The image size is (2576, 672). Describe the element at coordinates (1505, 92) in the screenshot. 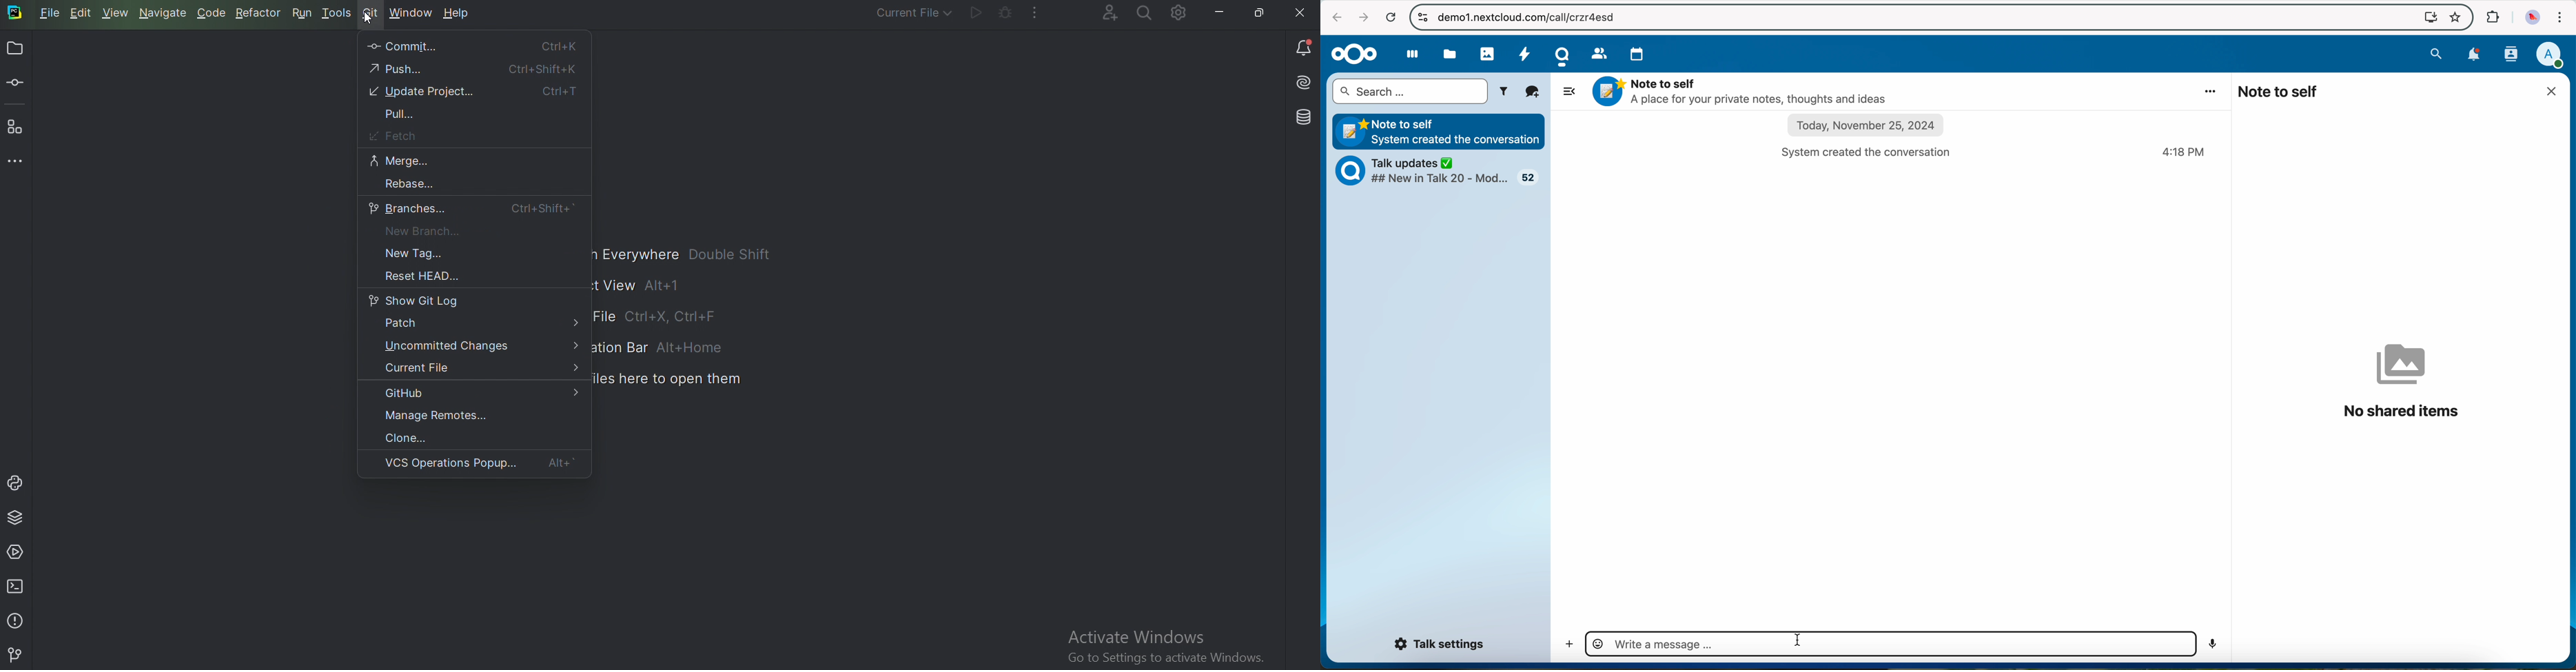

I see `filters` at that location.